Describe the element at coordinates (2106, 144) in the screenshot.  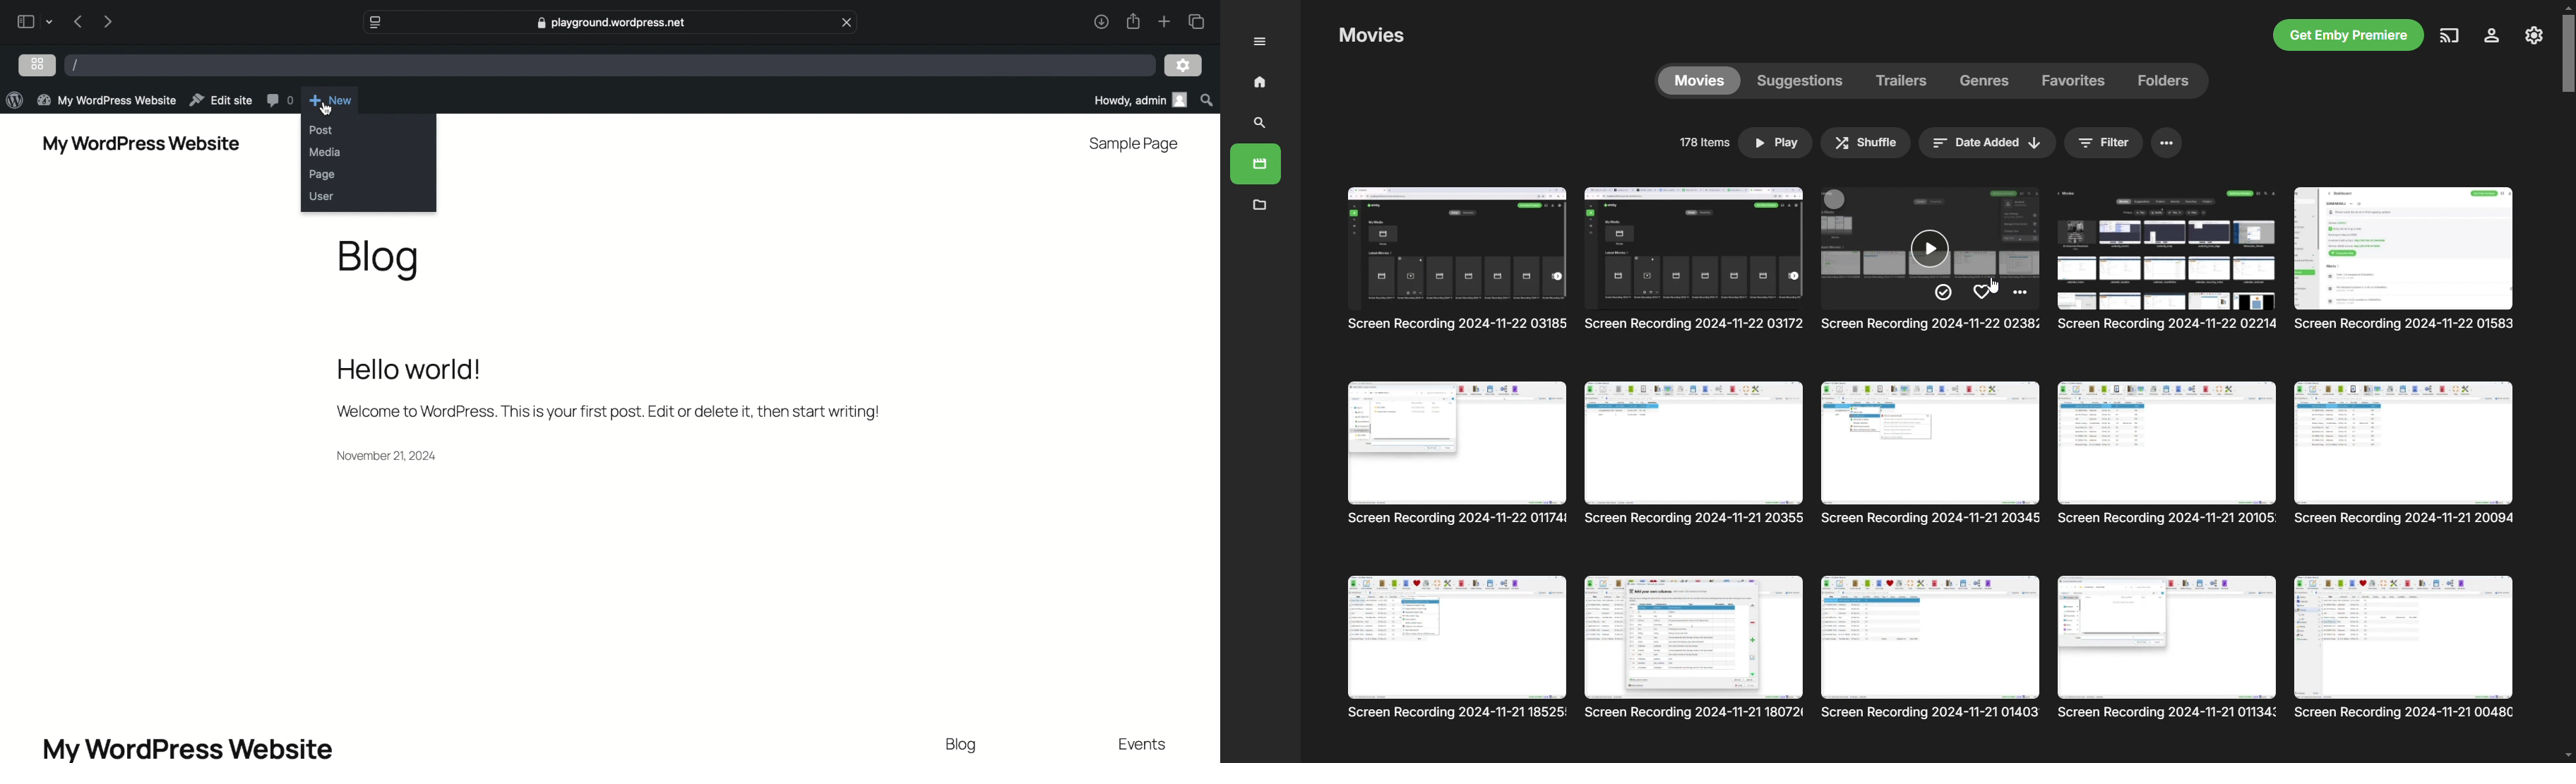
I see `filter` at that location.